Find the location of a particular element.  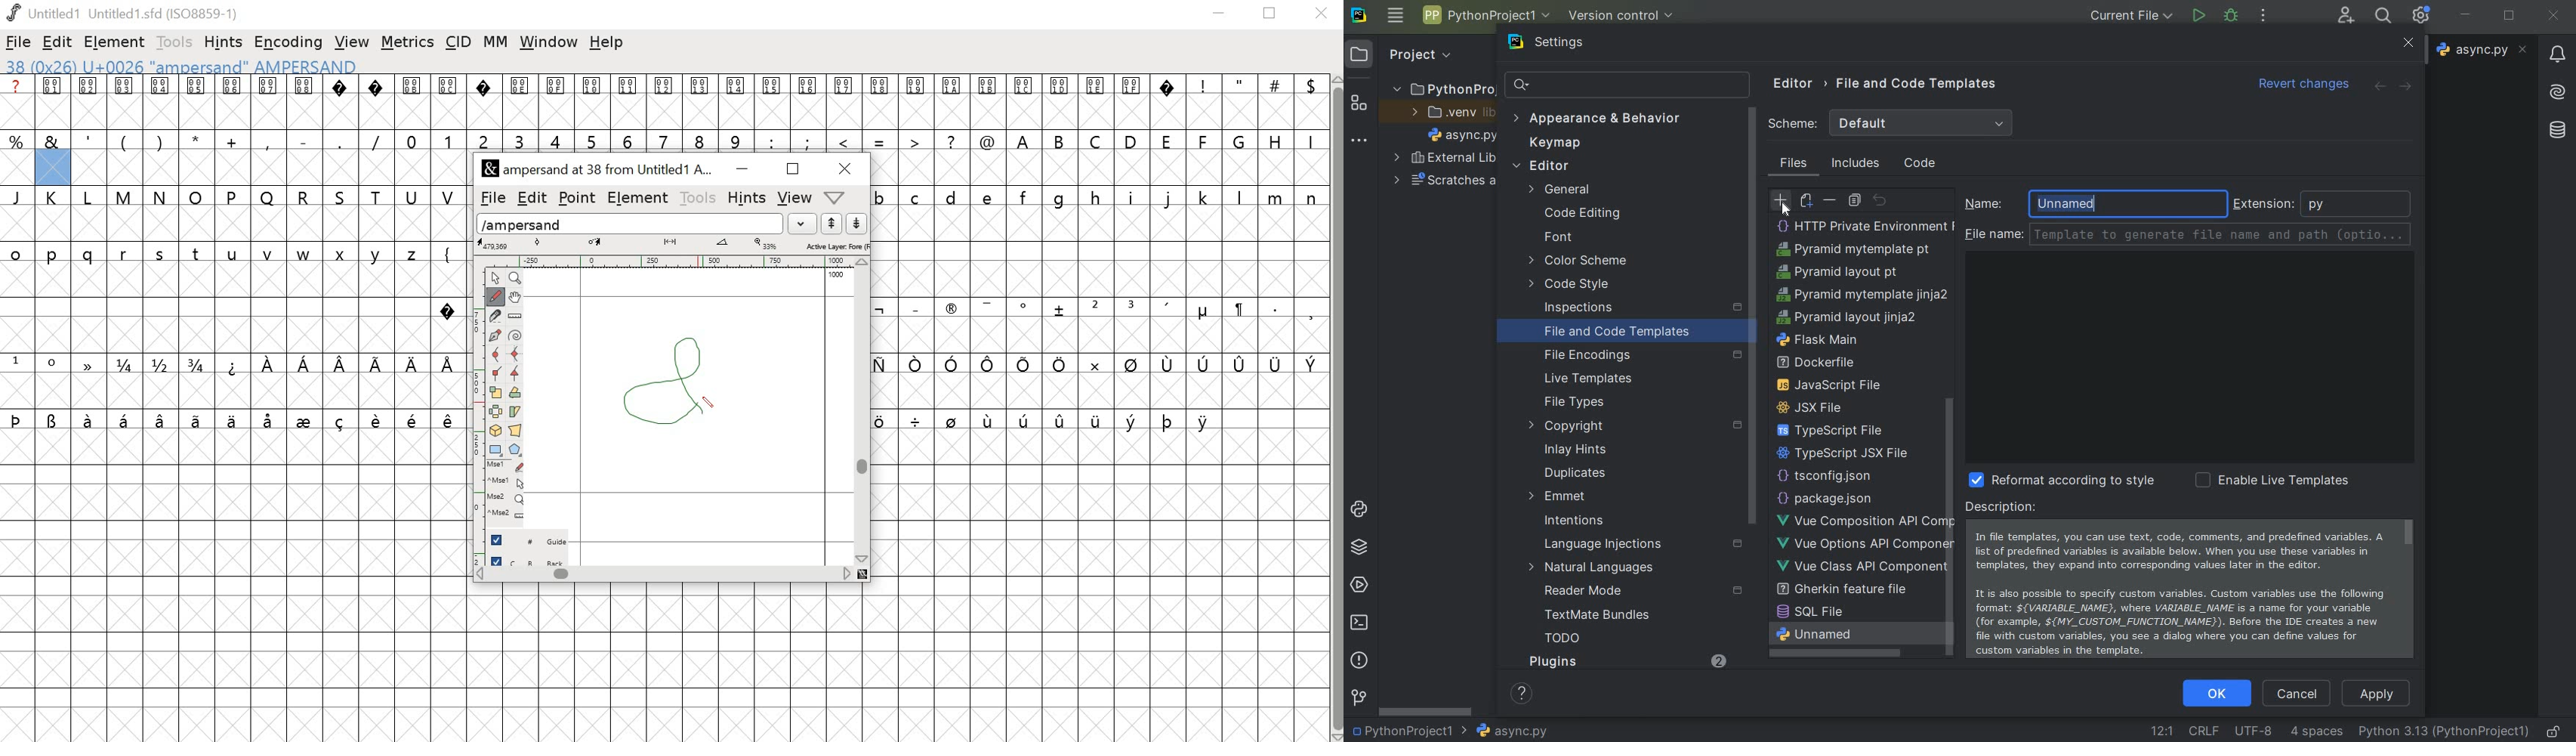

color scheme is located at coordinates (1588, 260).